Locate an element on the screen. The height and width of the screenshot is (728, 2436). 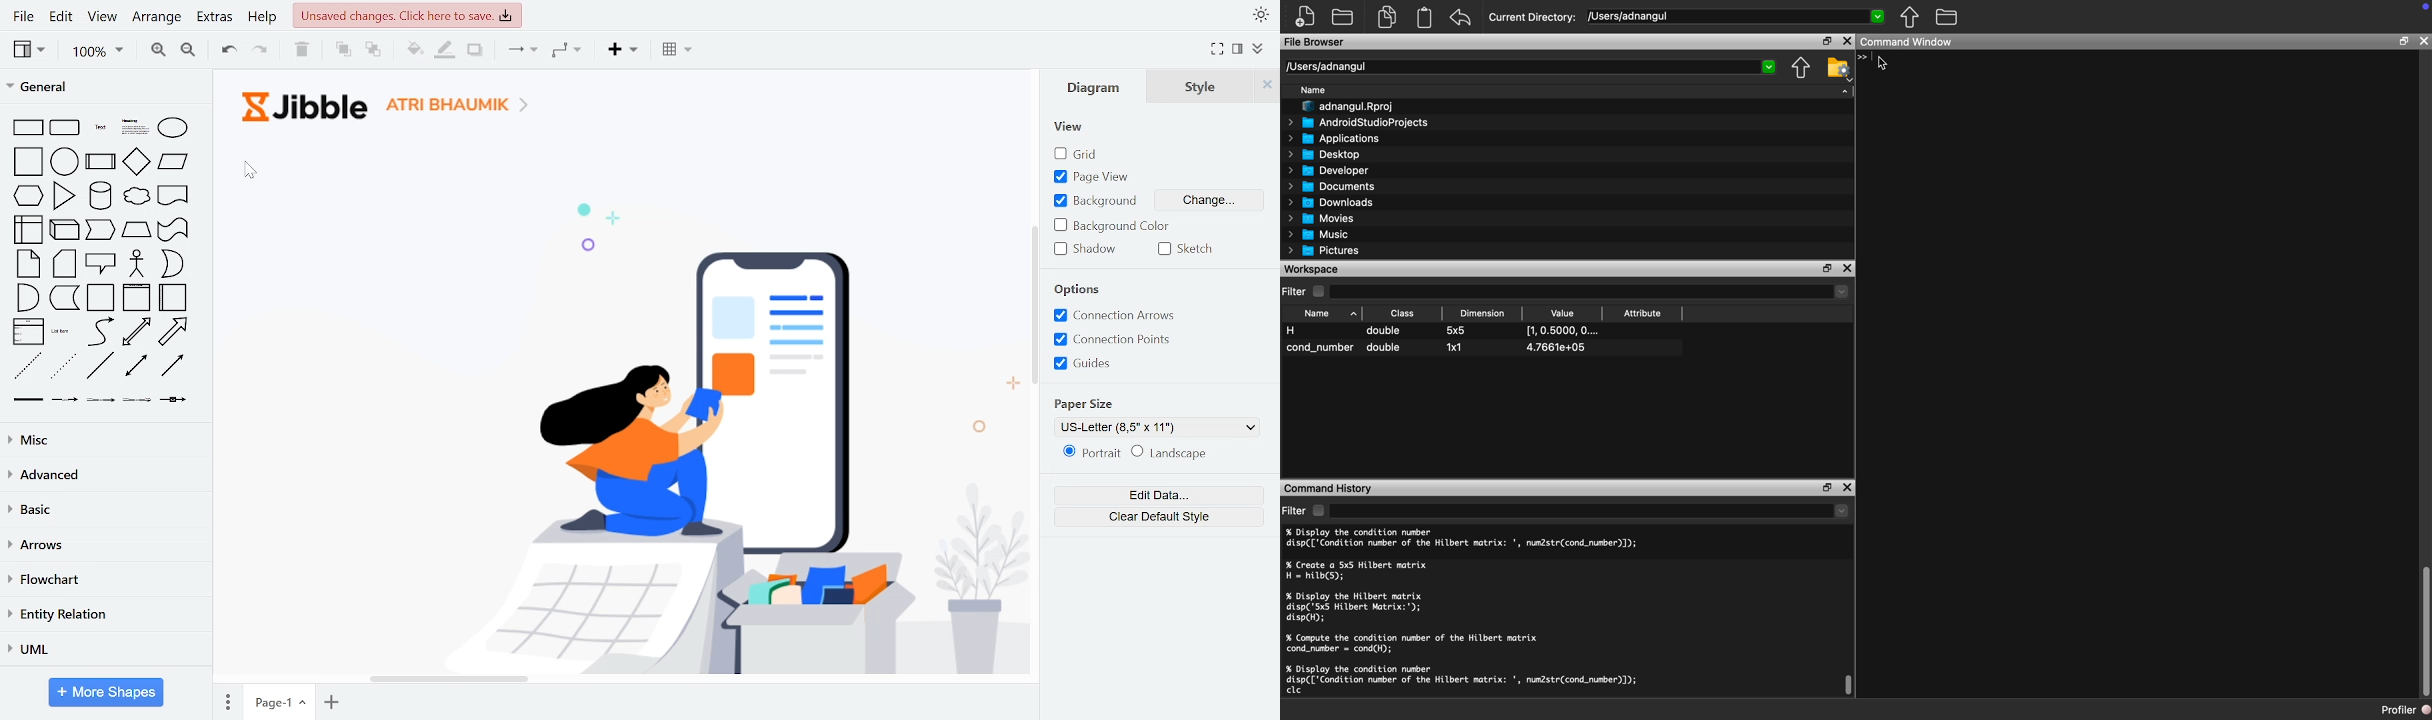
Background added is located at coordinates (615, 370).